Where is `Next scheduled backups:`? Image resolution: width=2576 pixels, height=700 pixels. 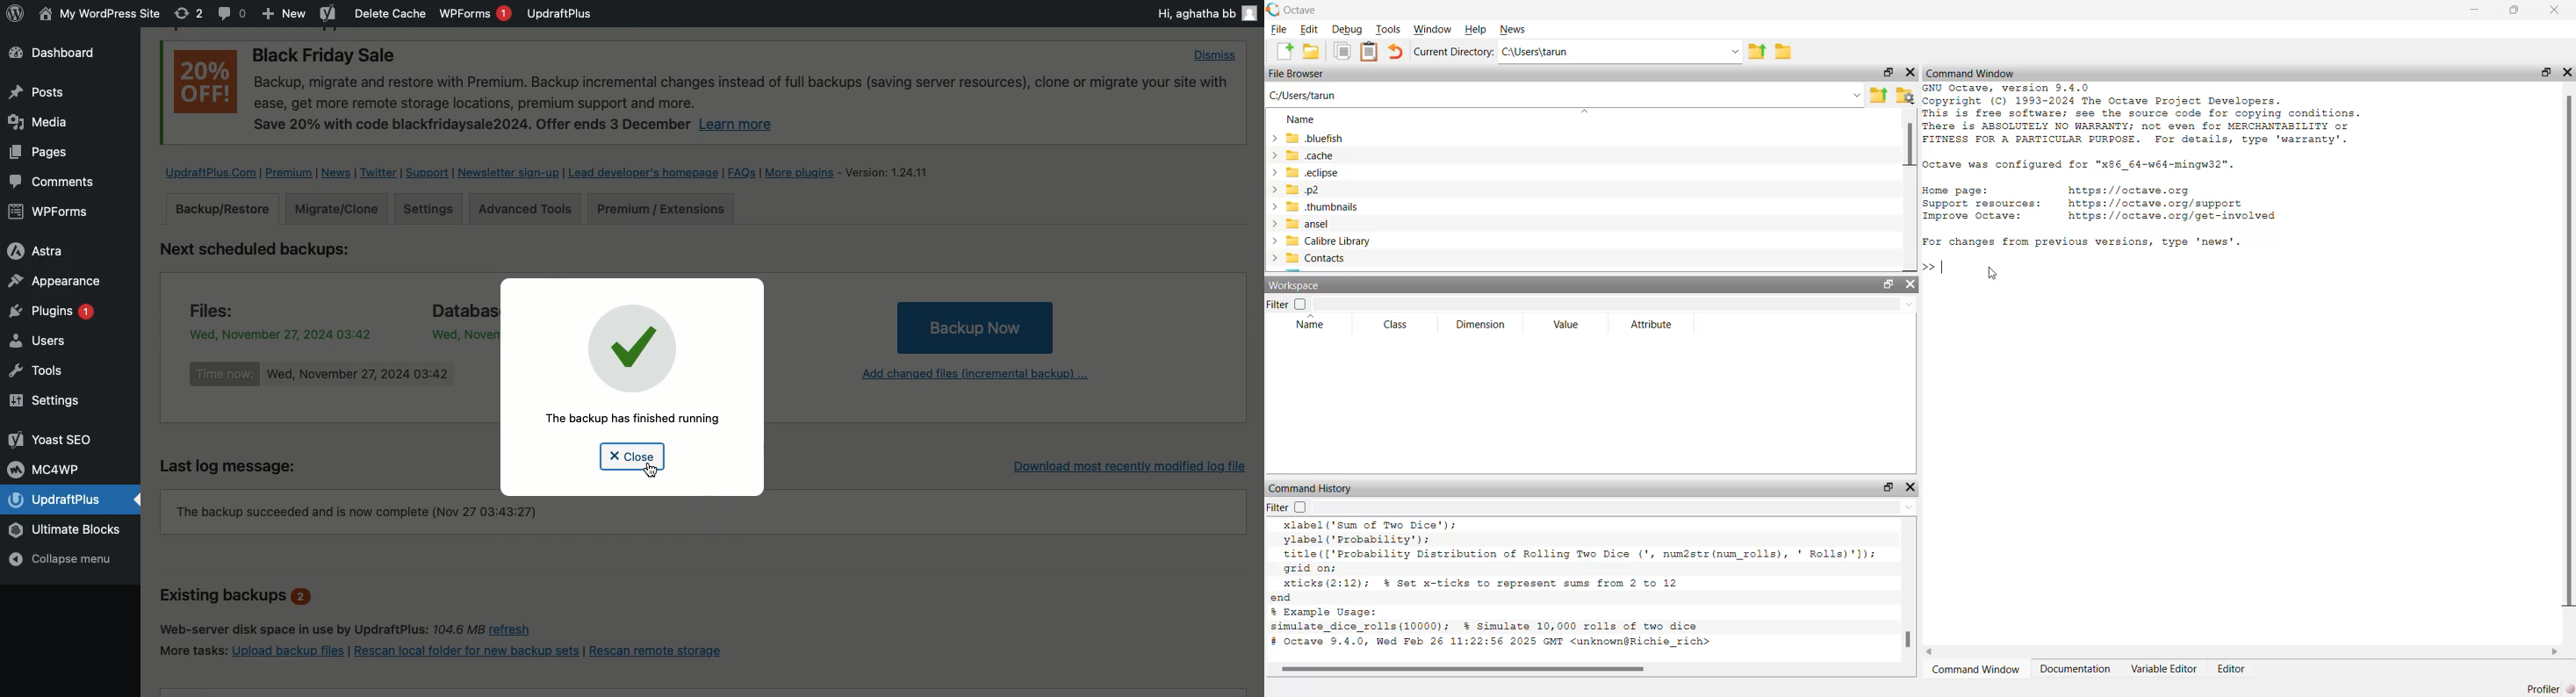
Next scheduled backups: is located at coordinates (270, 252).